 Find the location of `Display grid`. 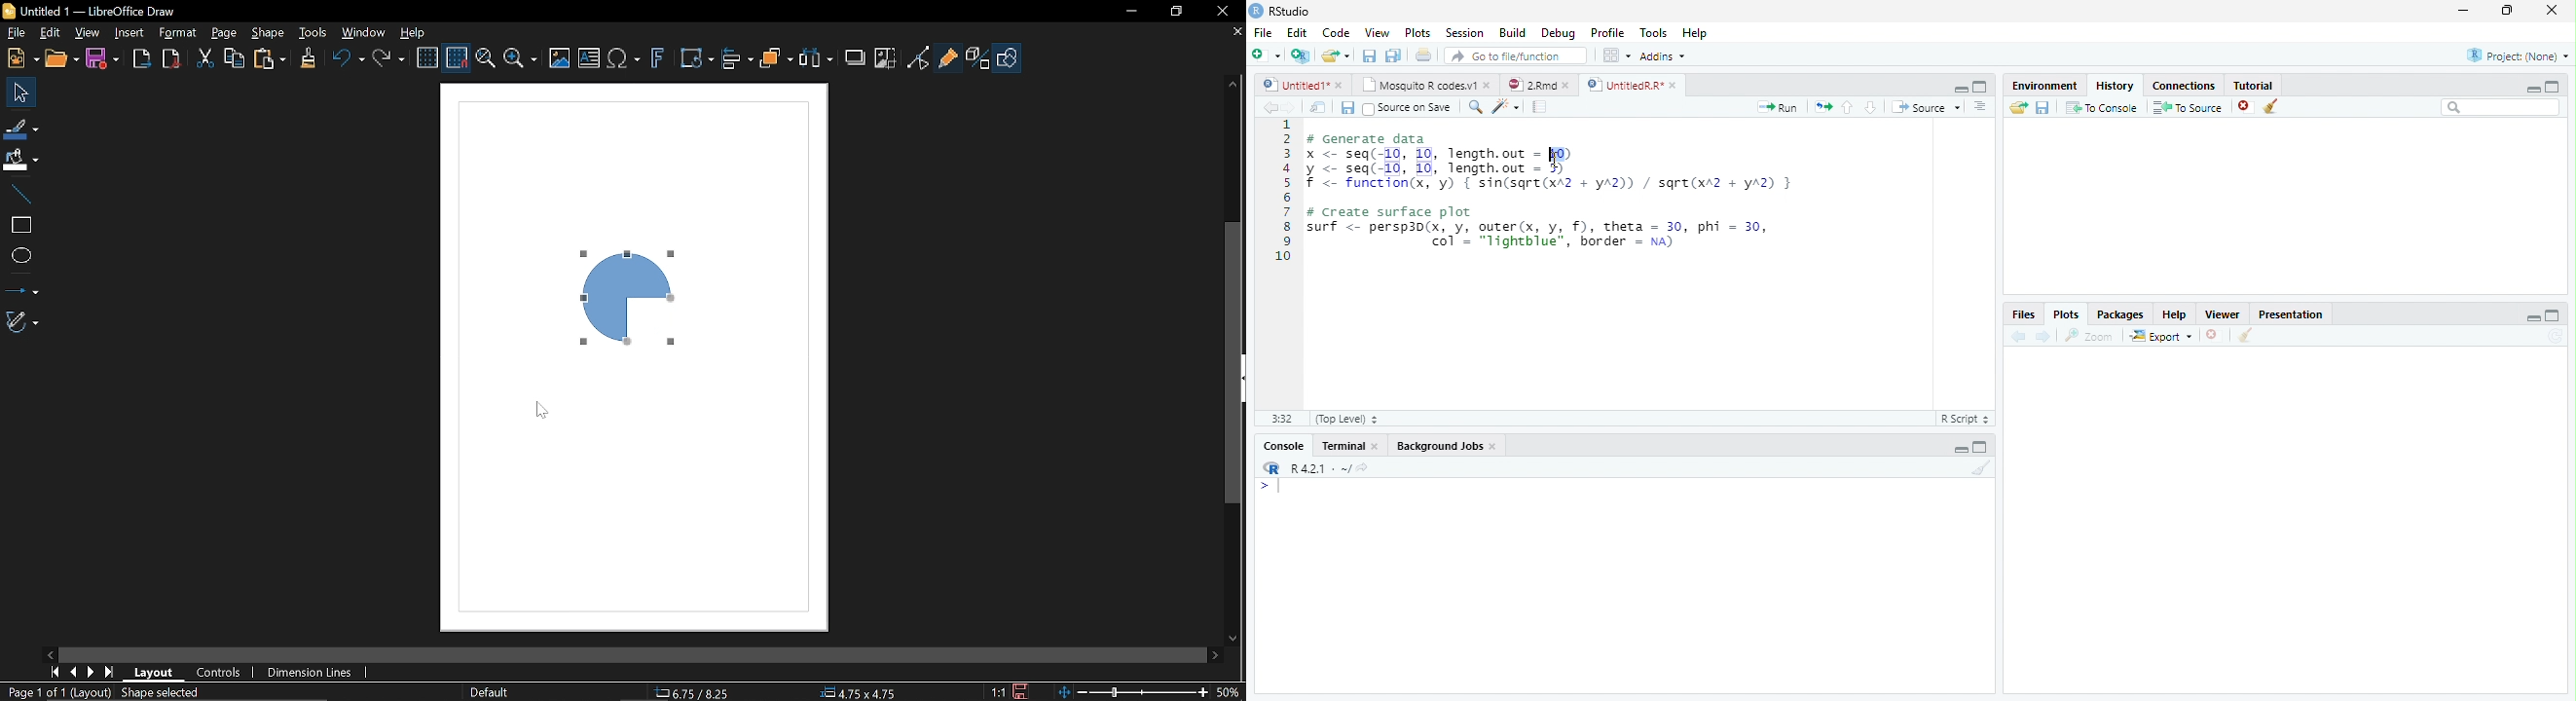

Display grid is located at coordinates (428, 56).